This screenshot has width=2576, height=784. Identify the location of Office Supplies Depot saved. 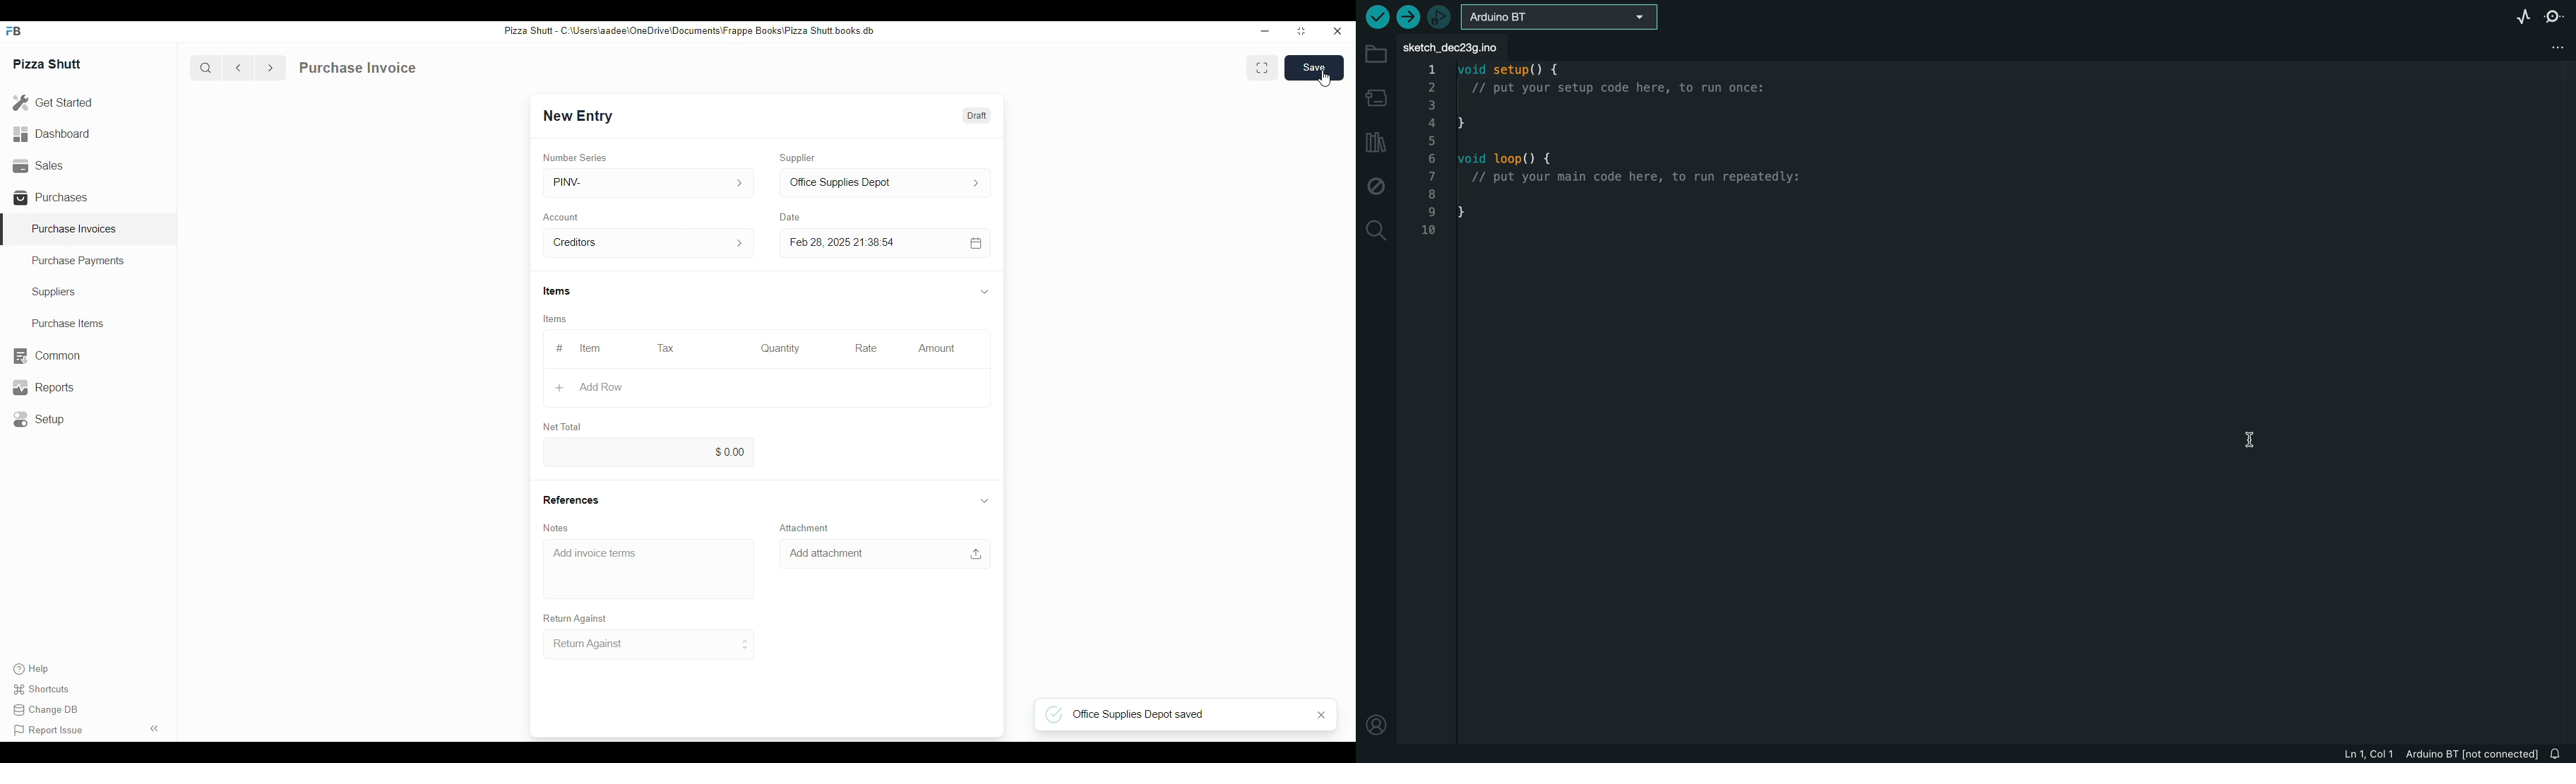
(1163, 715).